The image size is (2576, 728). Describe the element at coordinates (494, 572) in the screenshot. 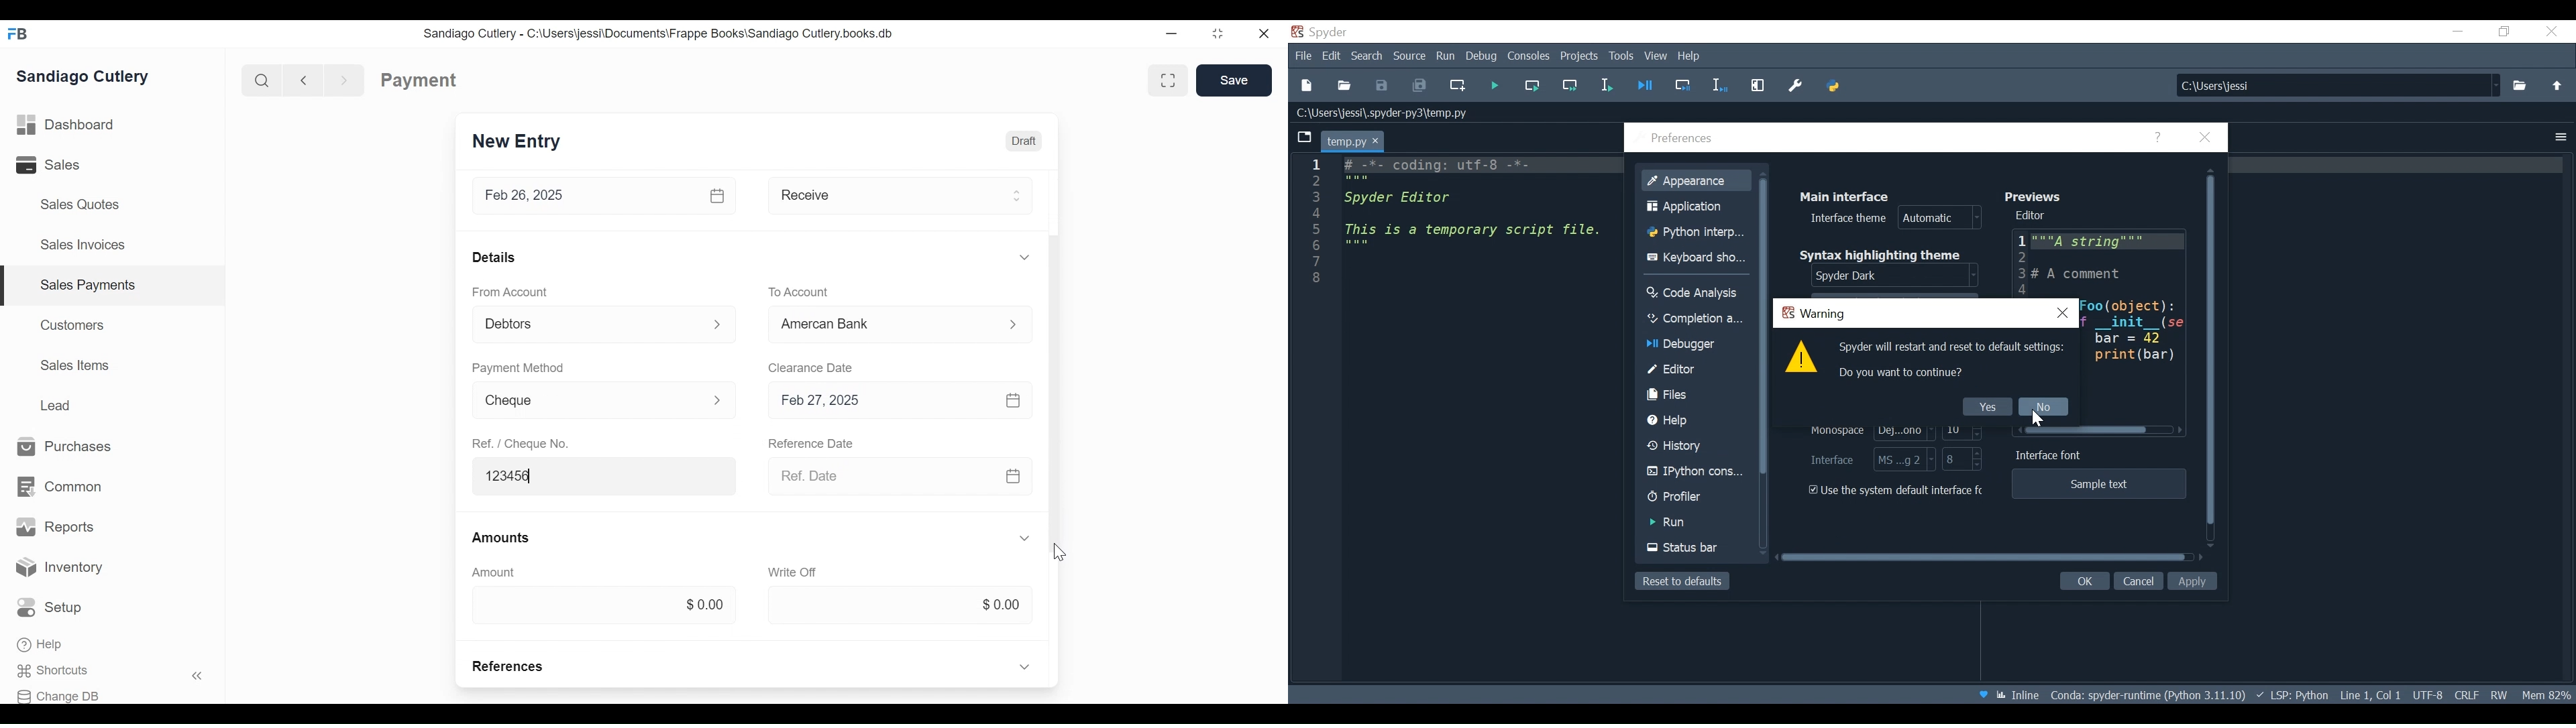

I see `Amount` at that location.